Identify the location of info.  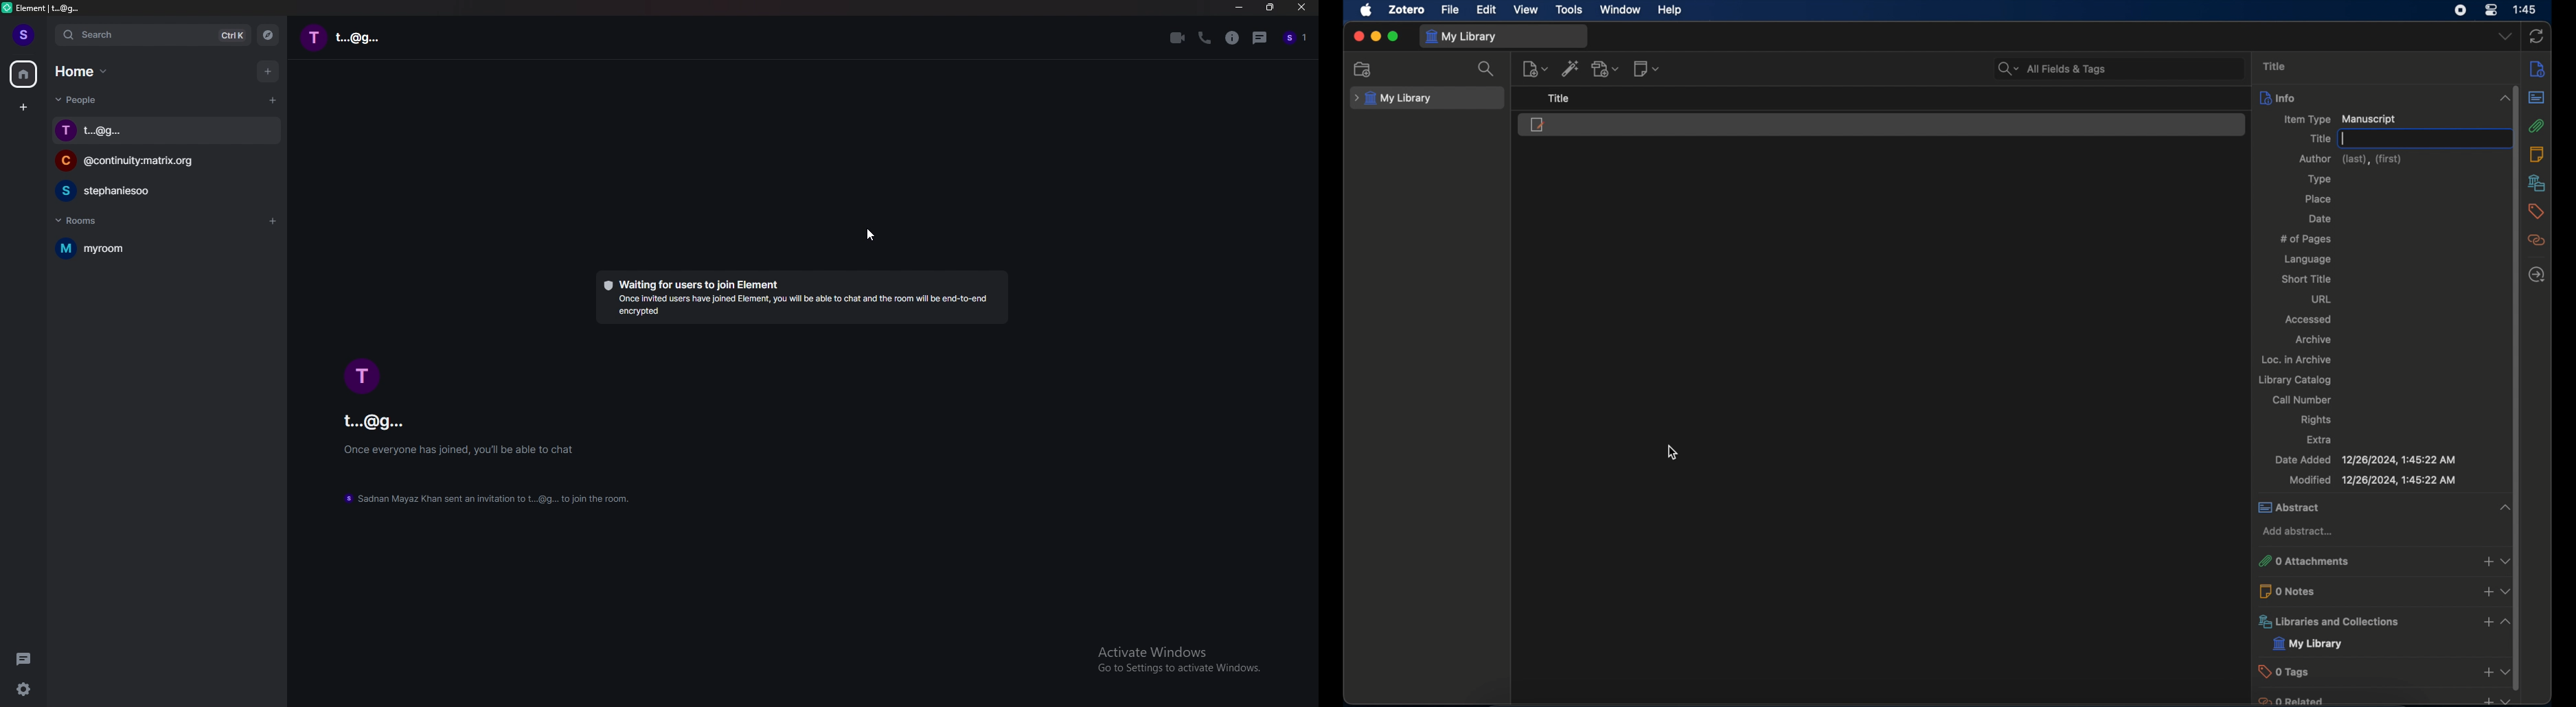
(2537, 69).